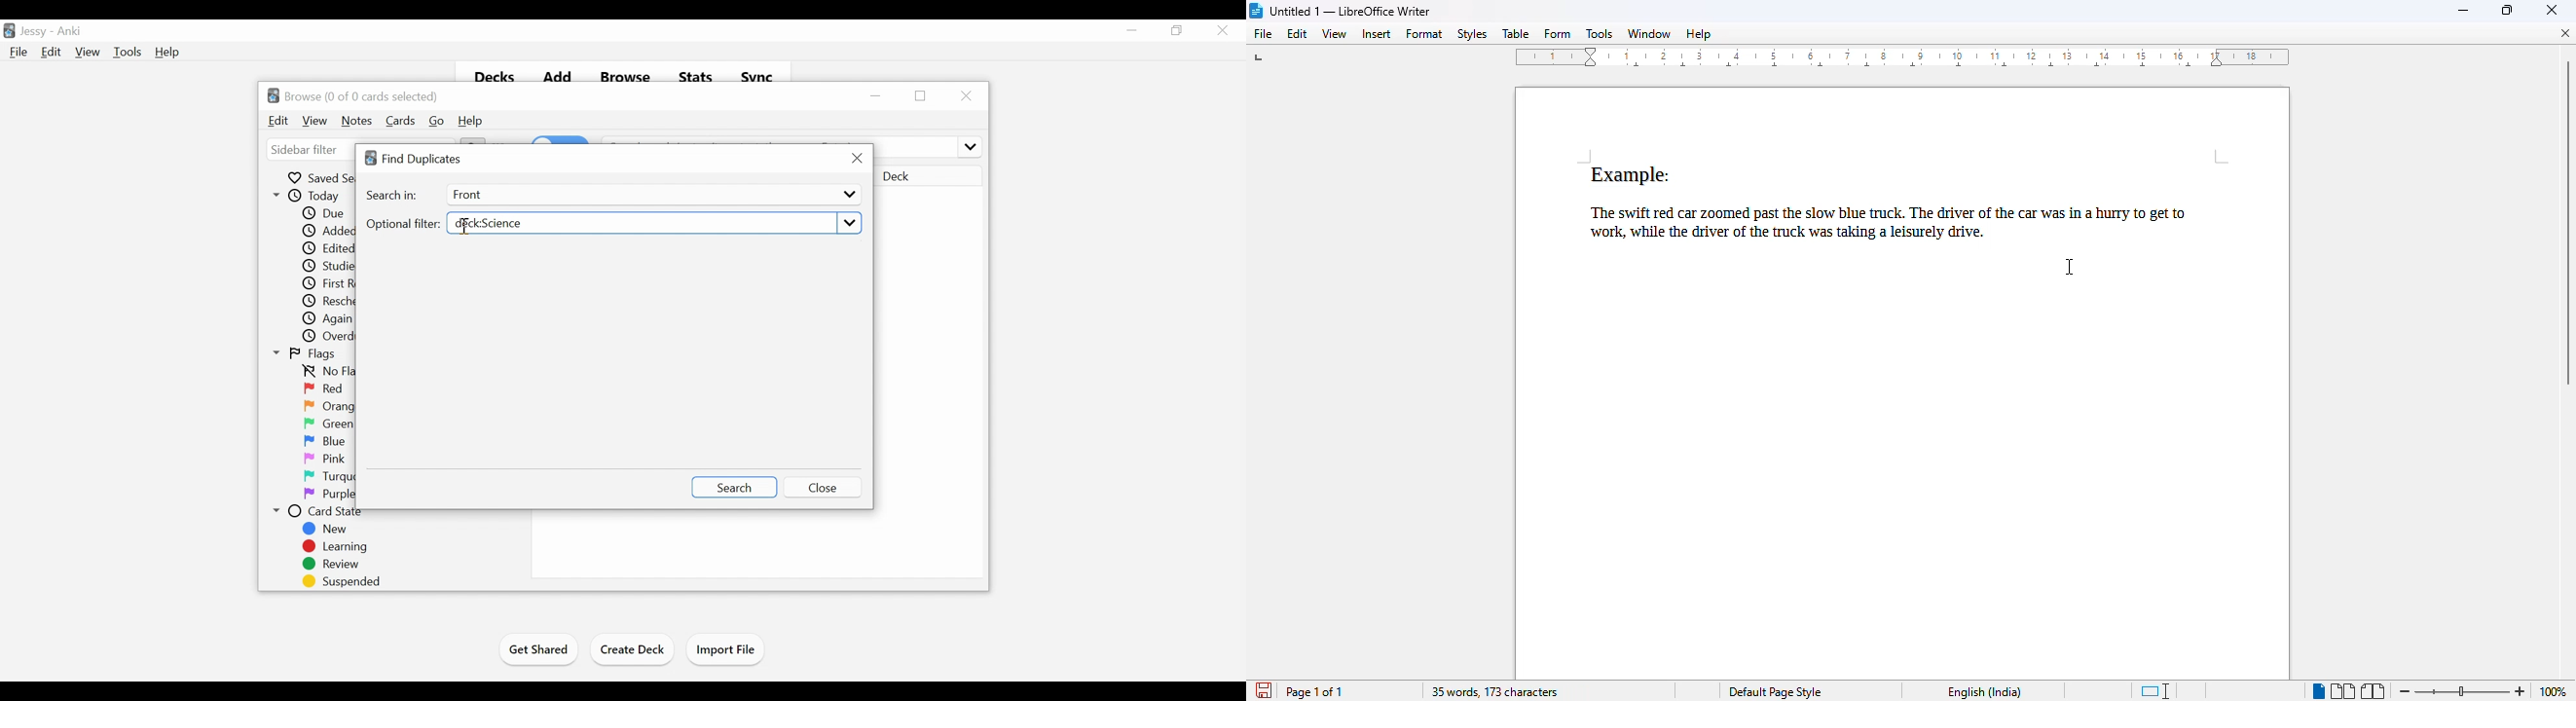 The width and height of the screenshot is (2576, 728). What do you see at coordinates (632, 652) in the screenshot?
I see `Create Deck` at bounding box center [632, 652].